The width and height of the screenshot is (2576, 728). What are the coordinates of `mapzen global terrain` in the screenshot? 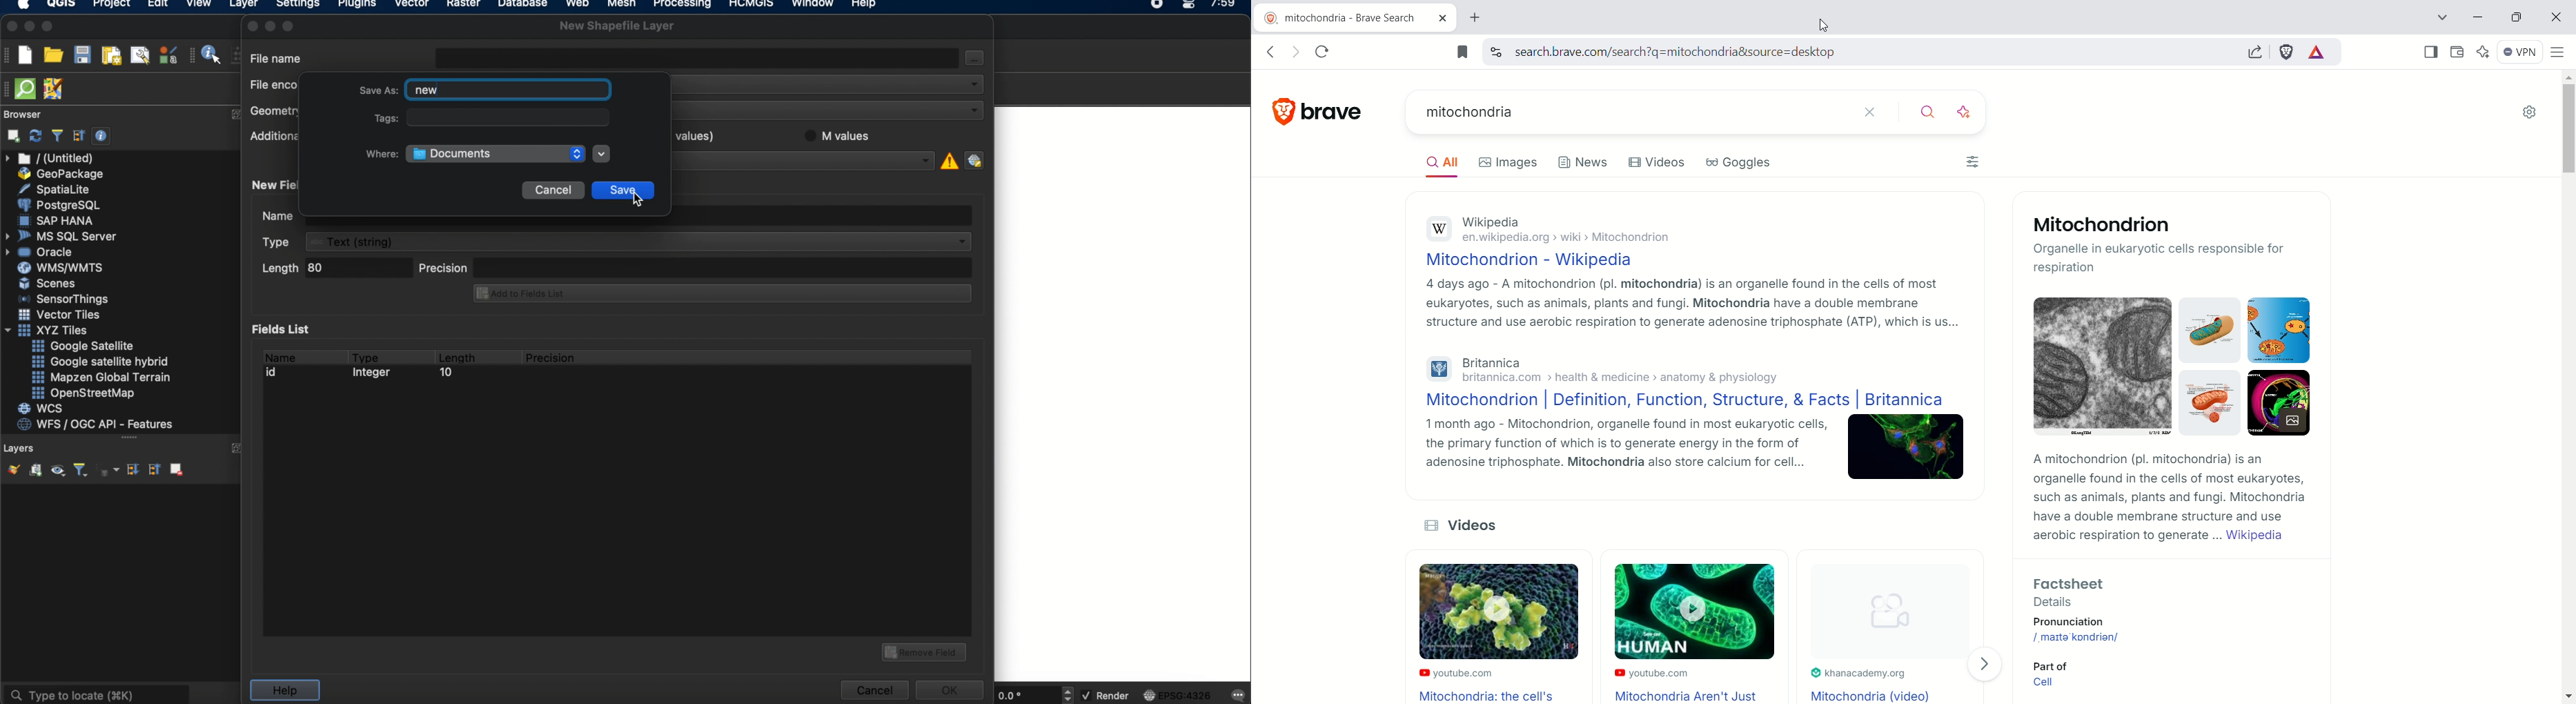 It's located at (102, 377).